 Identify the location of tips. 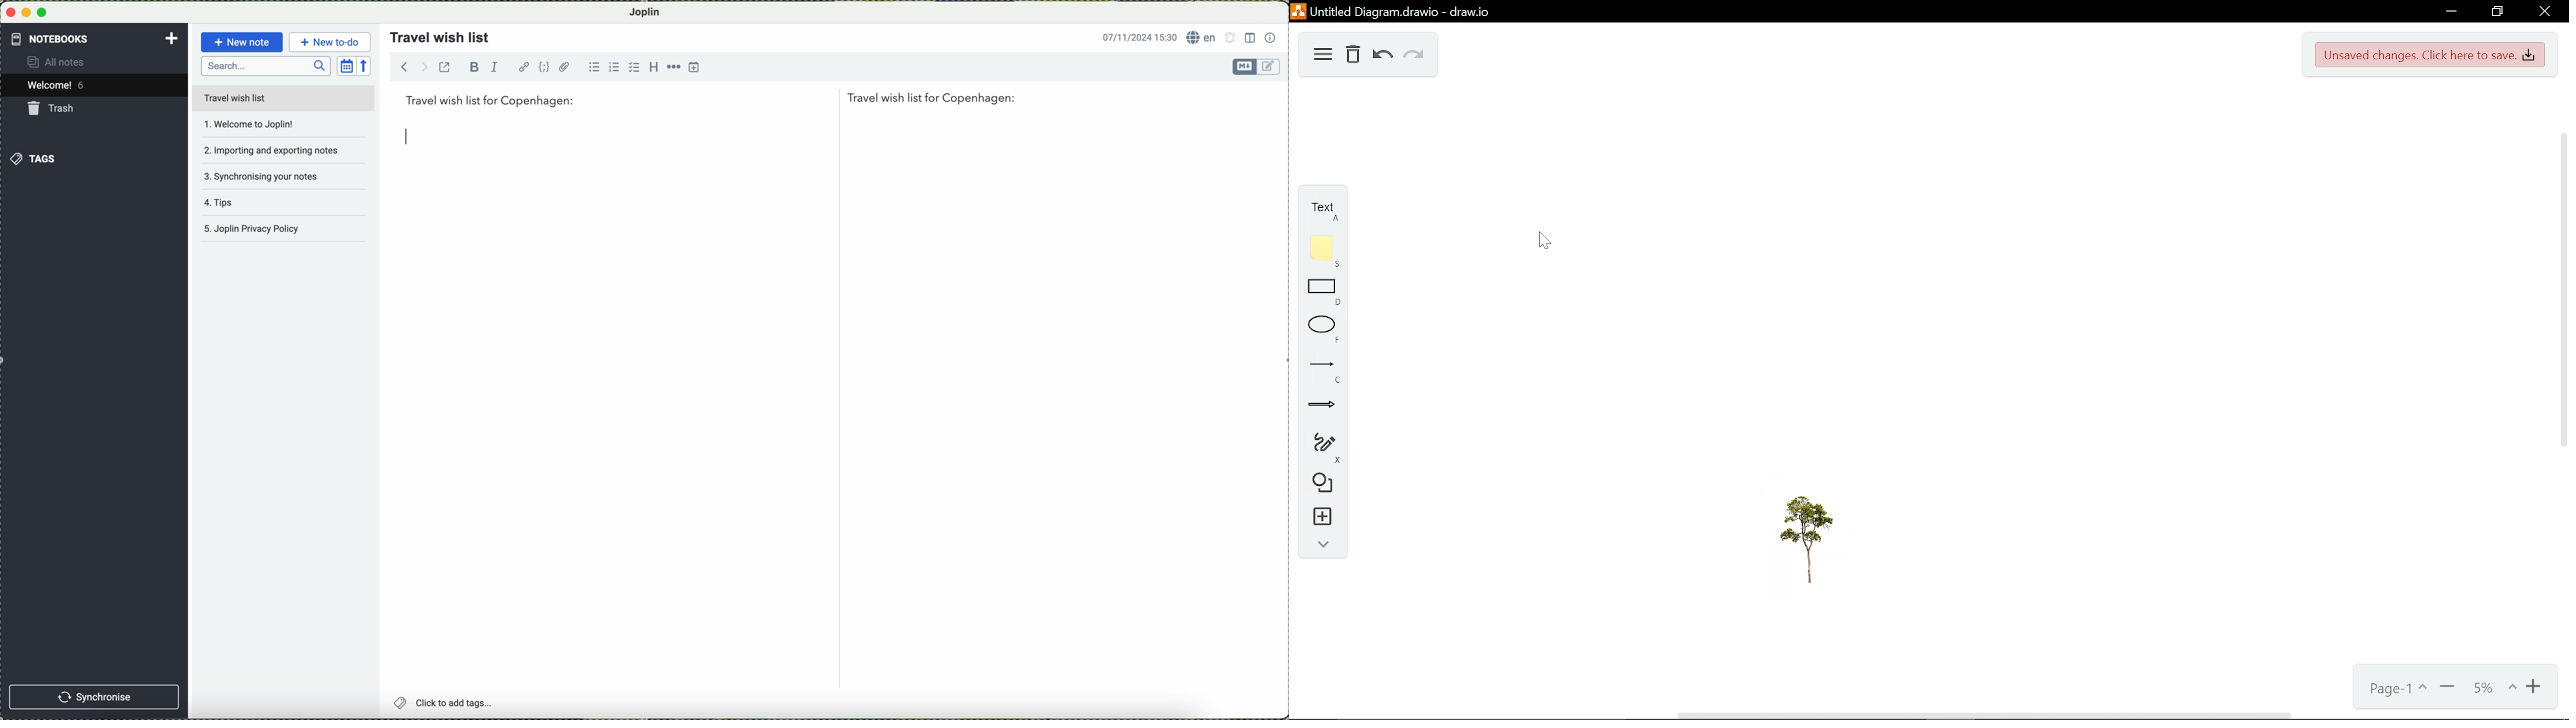
(264, 206).